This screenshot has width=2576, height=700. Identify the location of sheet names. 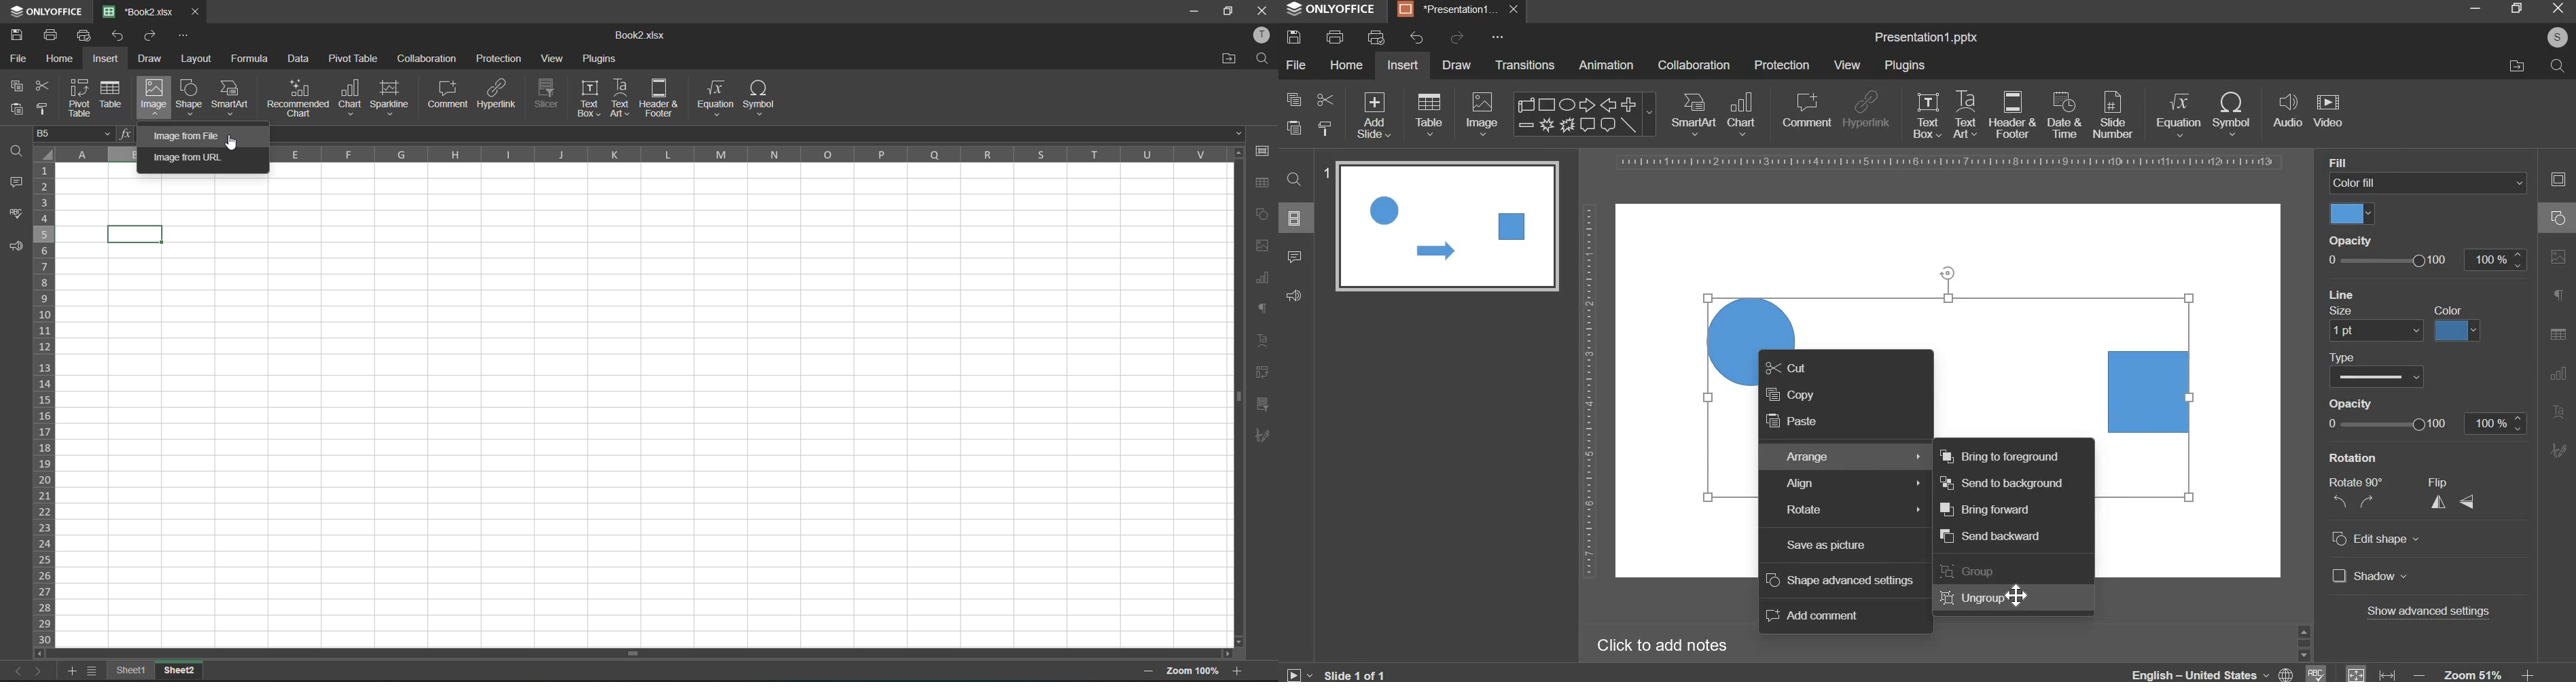
(135, 669).